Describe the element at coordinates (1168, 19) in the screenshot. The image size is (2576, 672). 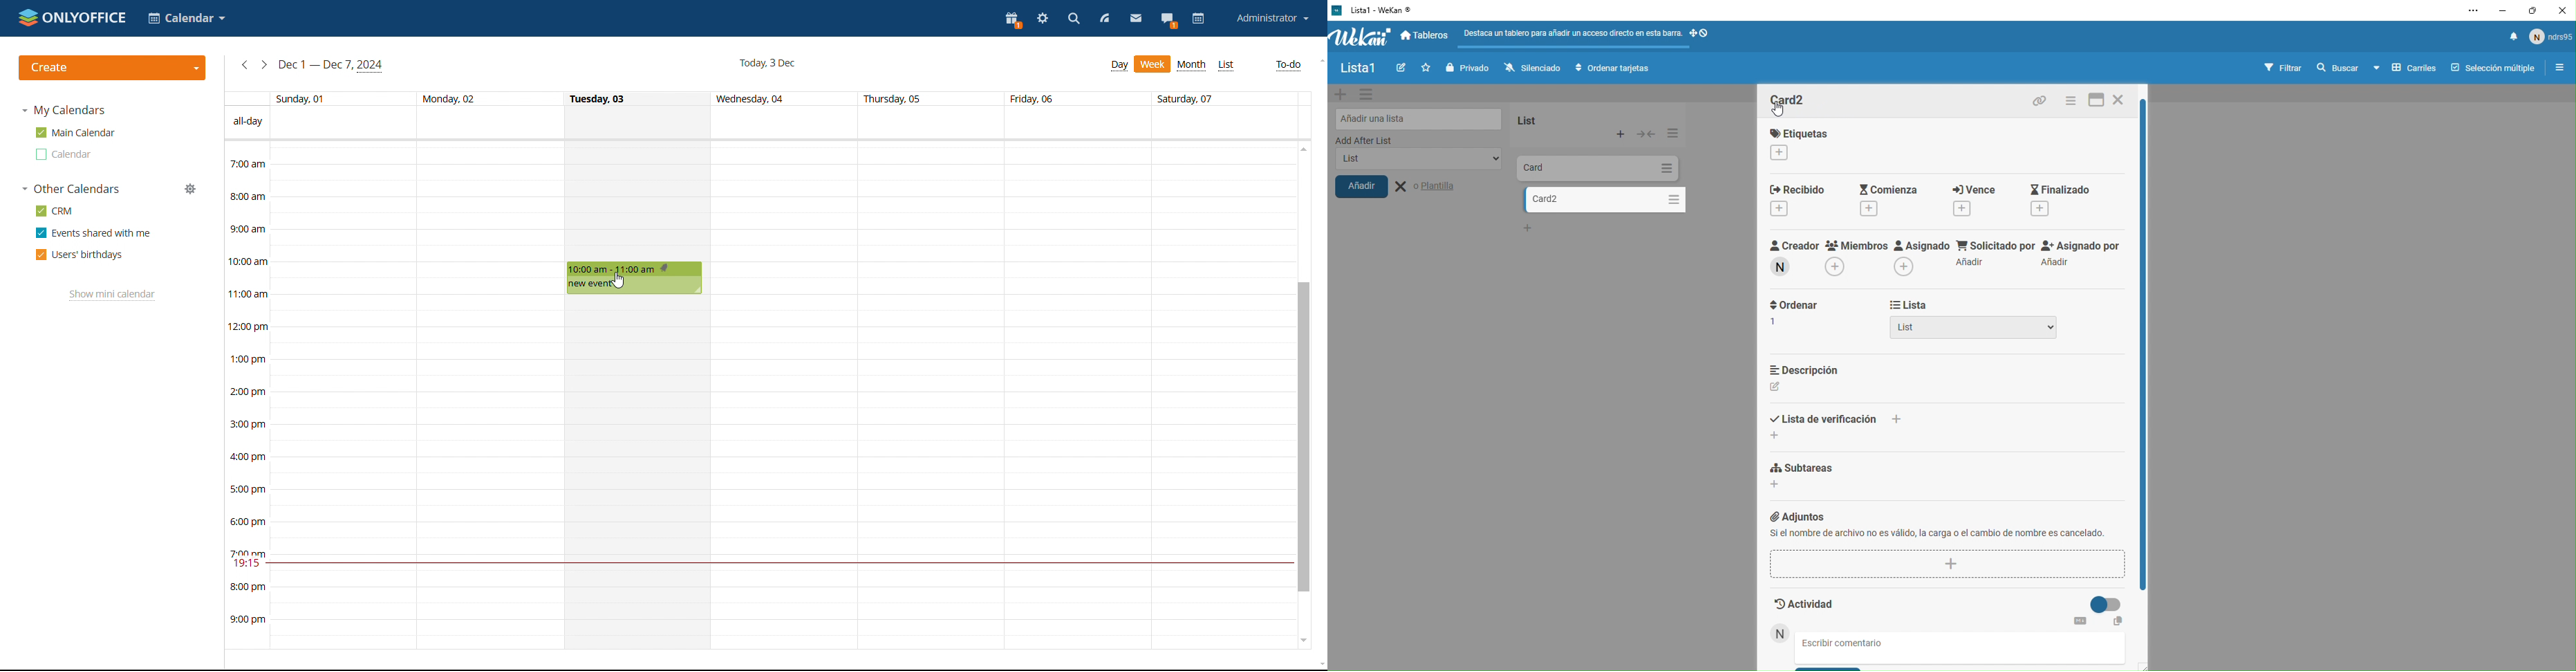
I see `chat` at that location.